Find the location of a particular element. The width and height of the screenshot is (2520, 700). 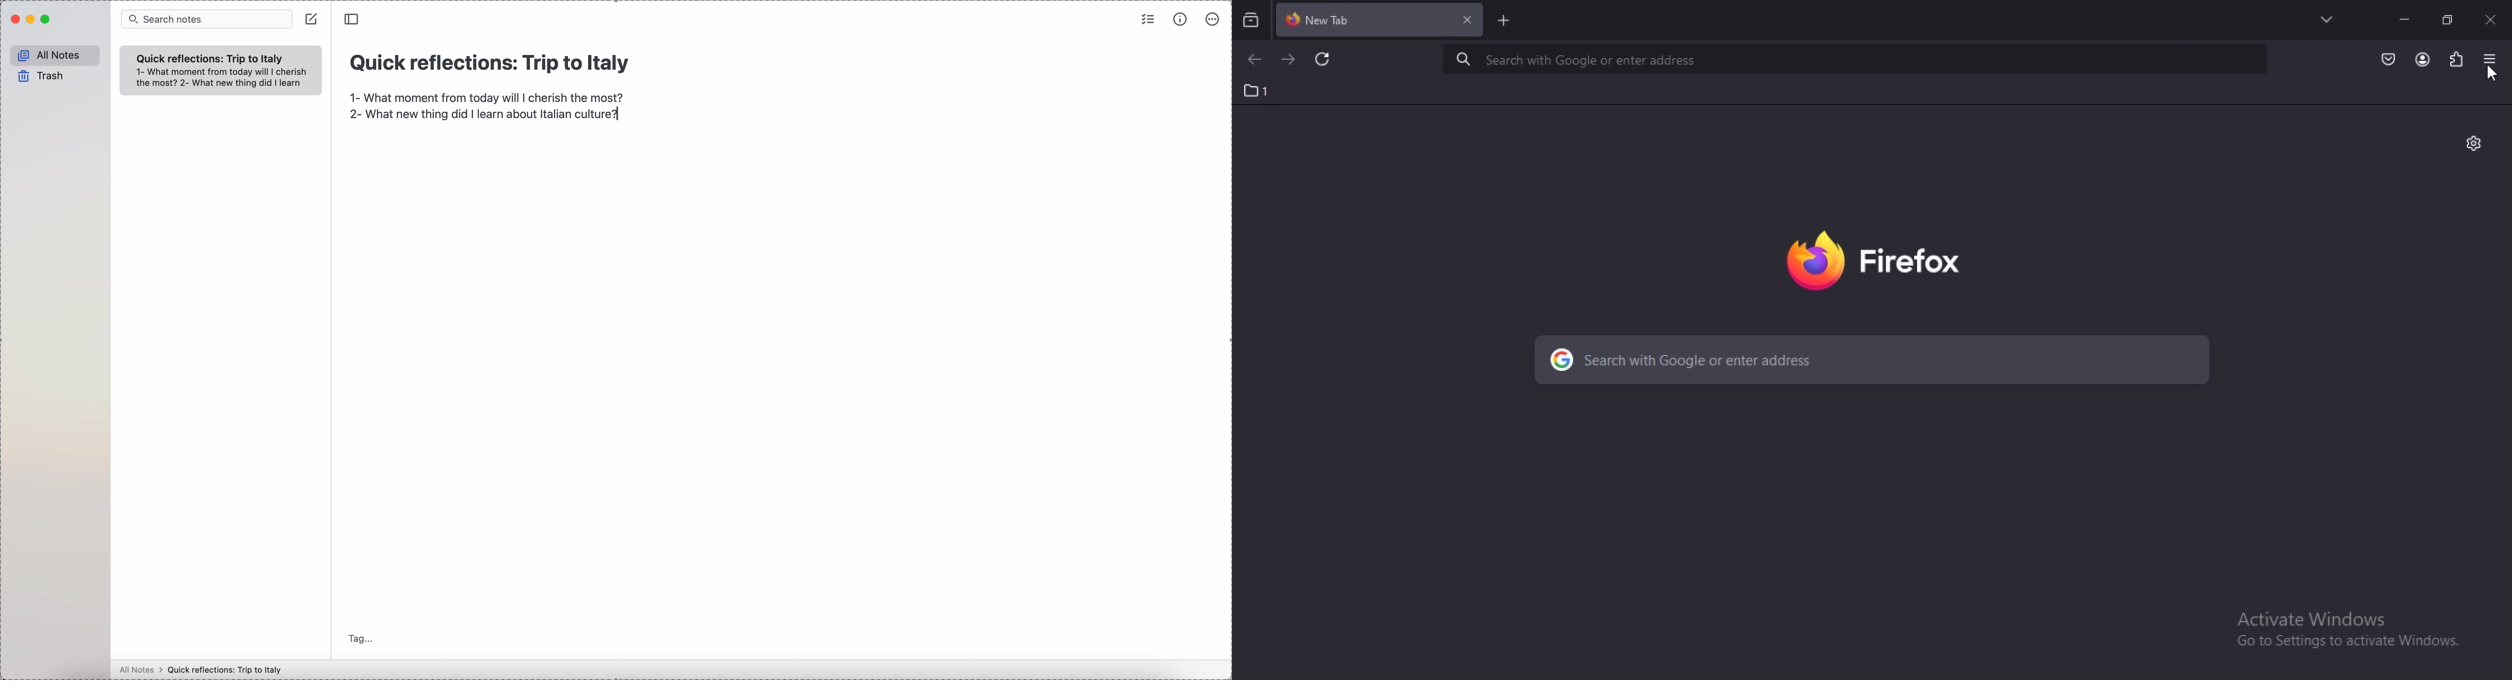

open application menu is located at coordinates (2487, 59).